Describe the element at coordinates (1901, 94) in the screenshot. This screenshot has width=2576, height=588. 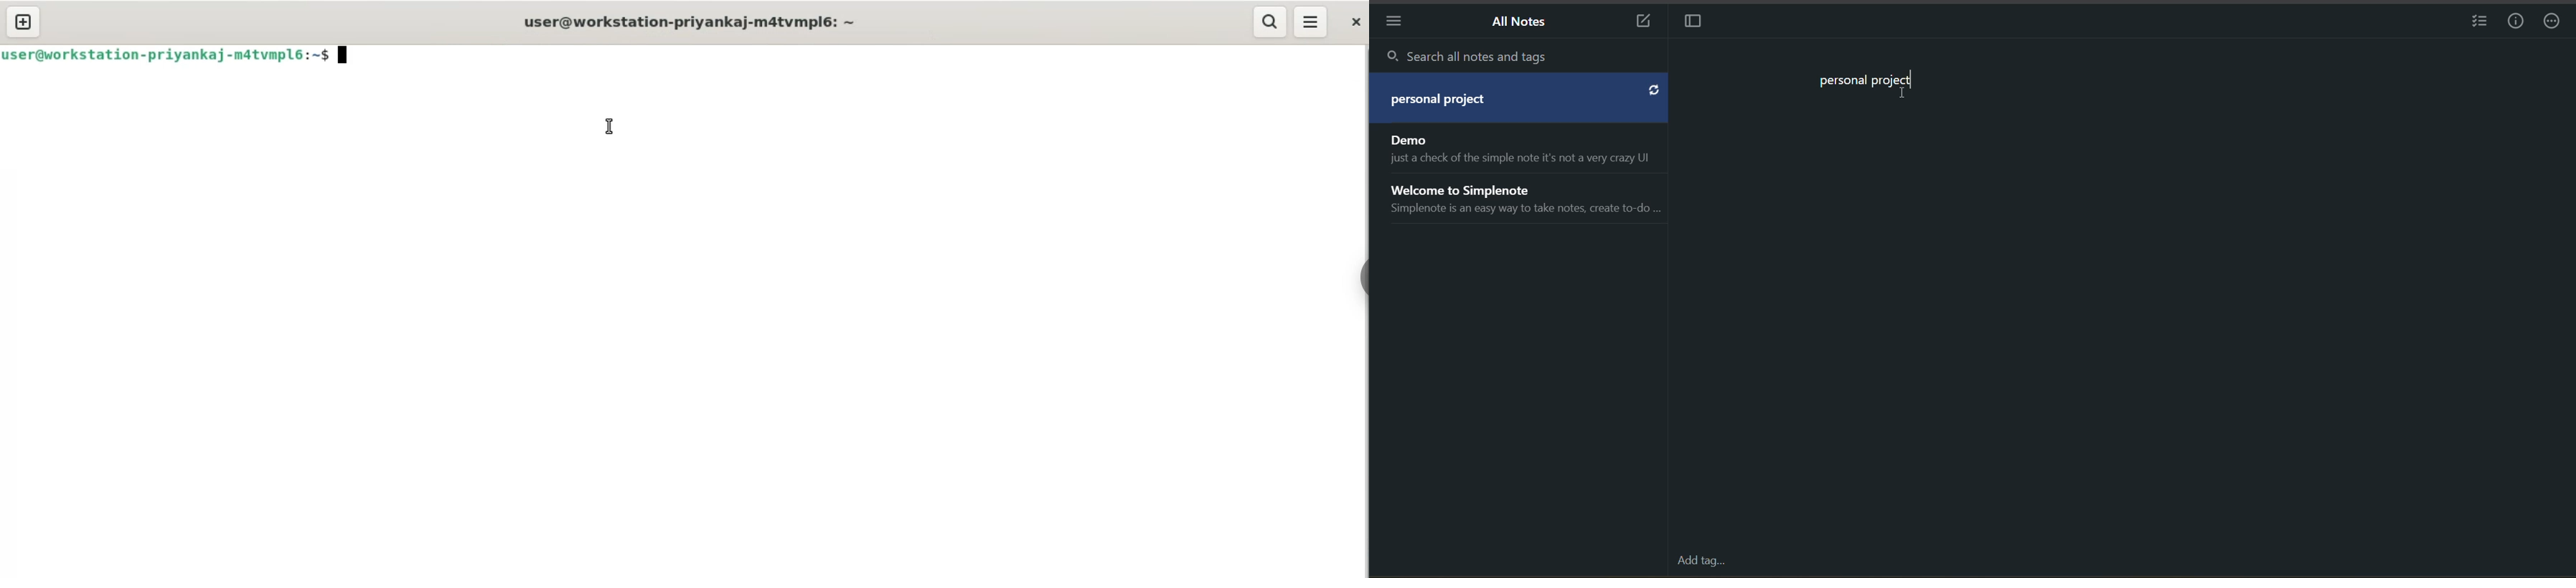
I see `Text cursor` at that location.